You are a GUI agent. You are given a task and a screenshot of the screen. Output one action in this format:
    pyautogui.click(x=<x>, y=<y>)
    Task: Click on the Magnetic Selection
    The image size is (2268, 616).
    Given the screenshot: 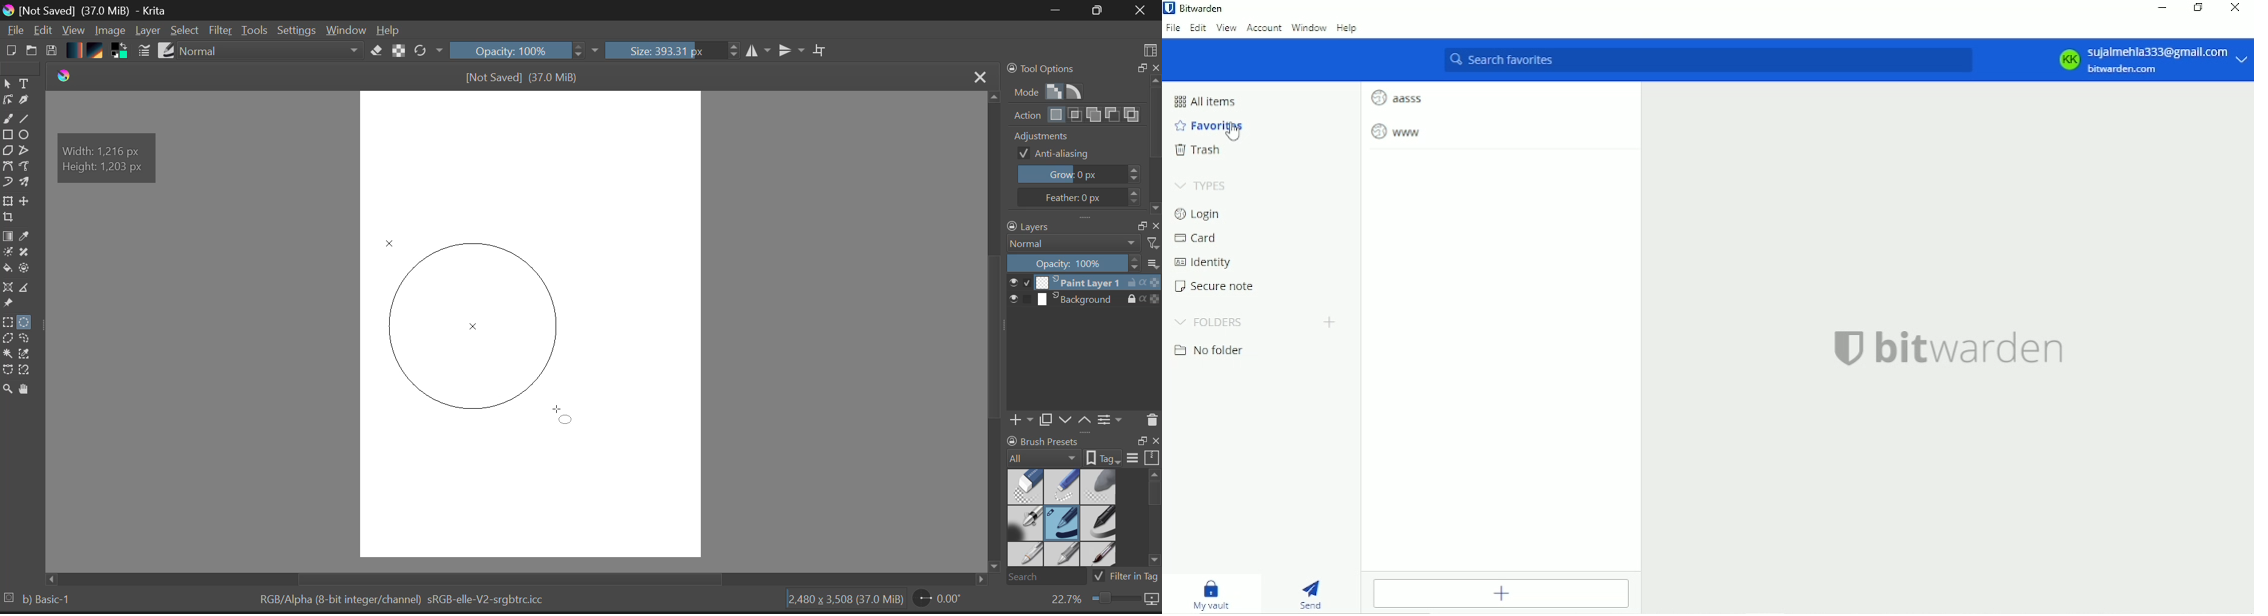 What is the action you would take?
    pyautogui.click(x=28, y=371)
    